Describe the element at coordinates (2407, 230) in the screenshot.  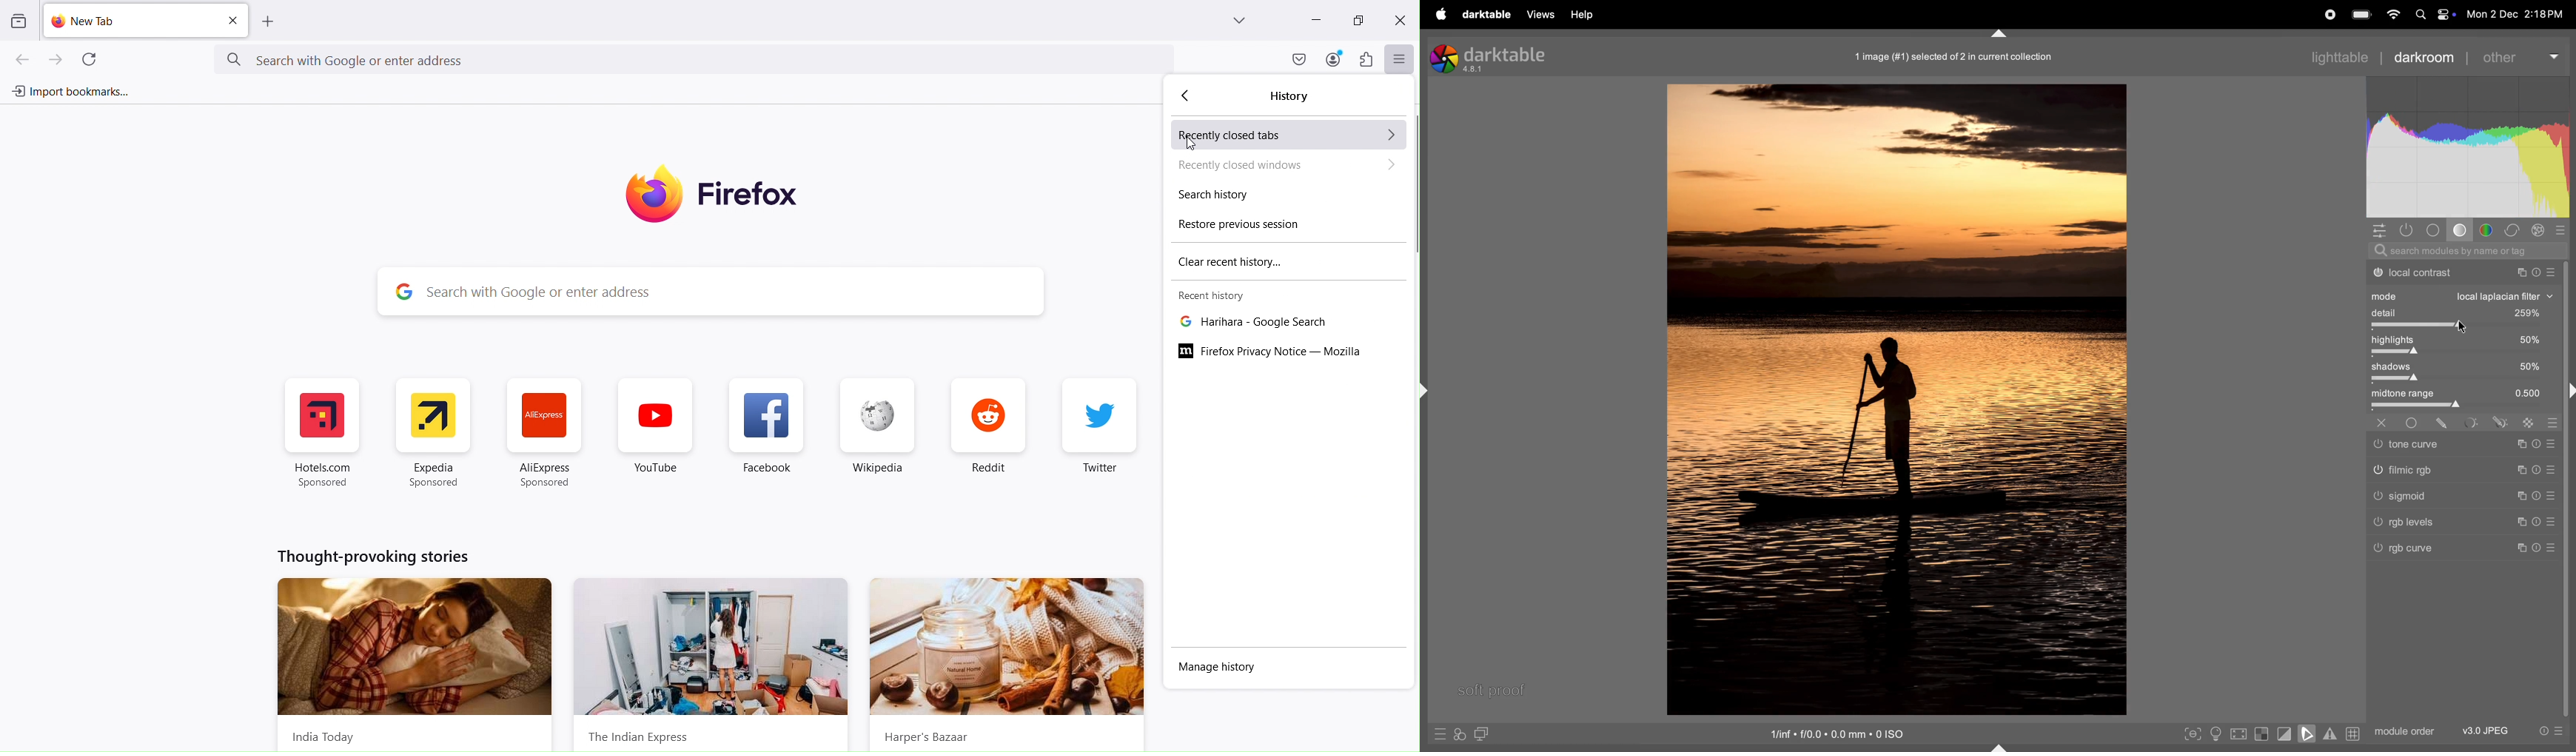
I see `show only active modules` at that location.